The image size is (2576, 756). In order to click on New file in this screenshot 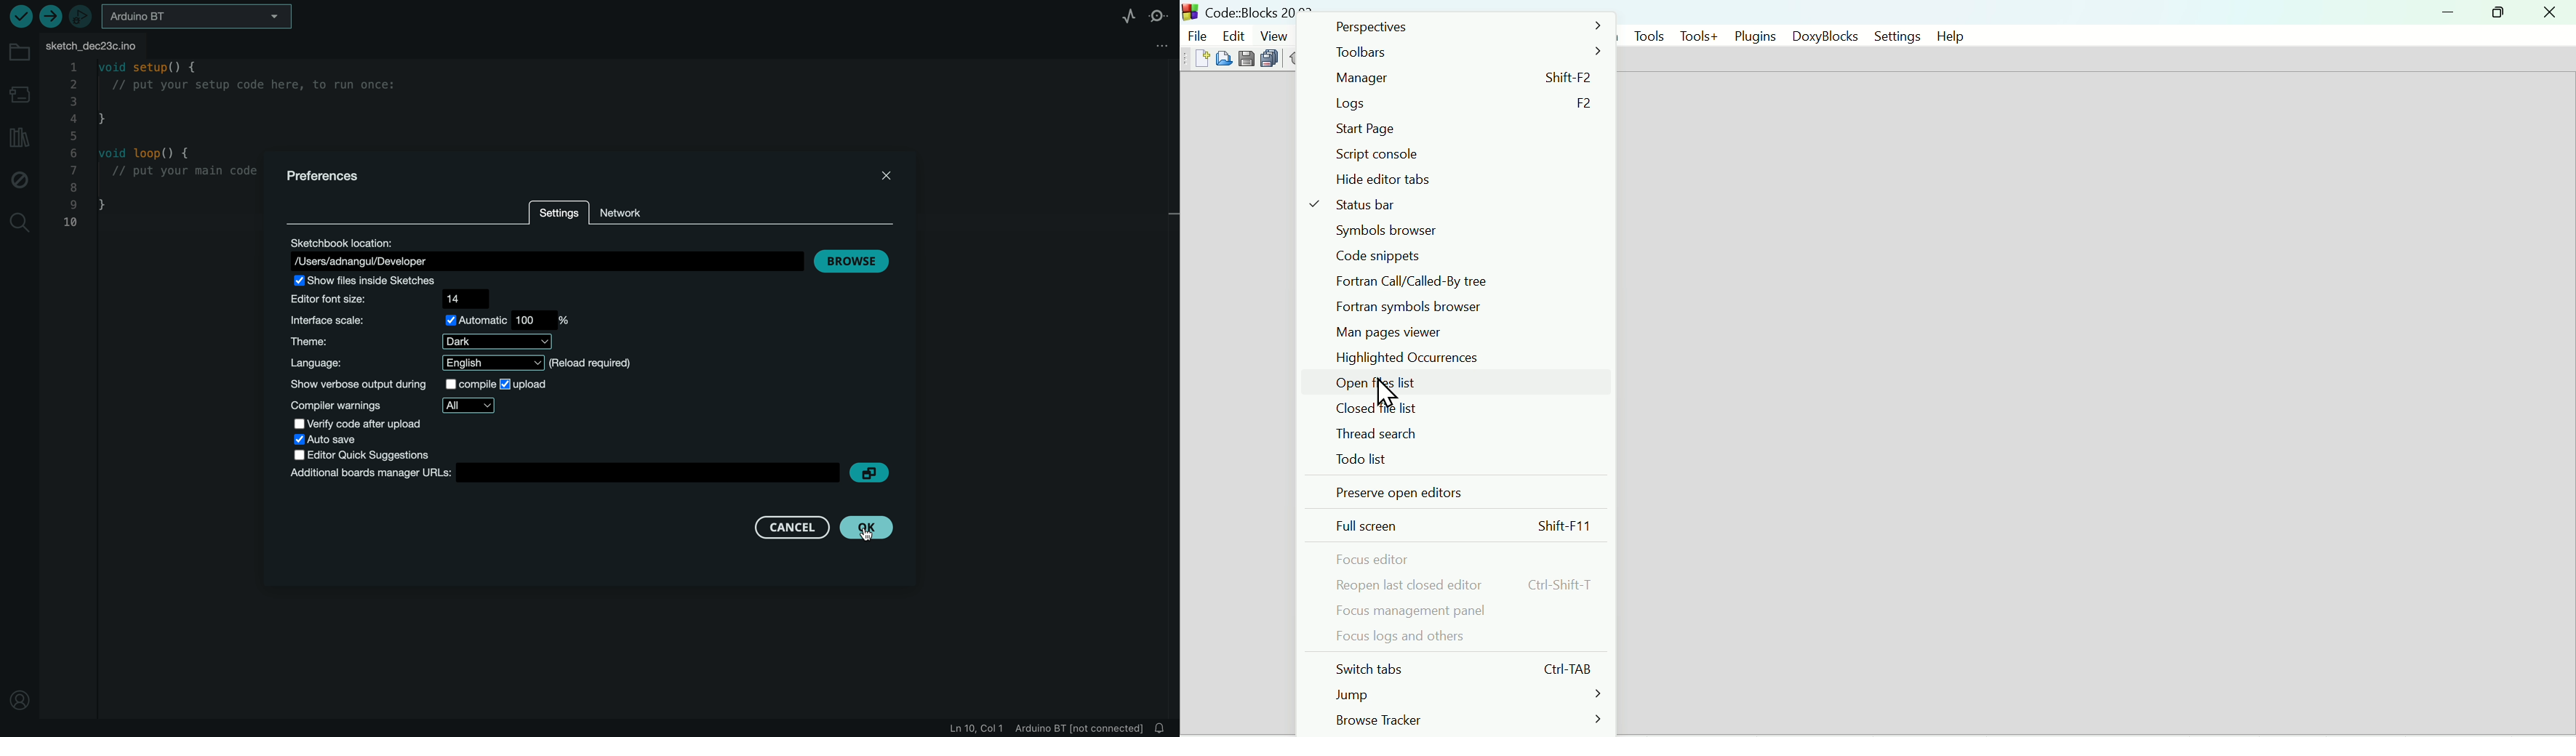, I will do `click(1200, 58)`.